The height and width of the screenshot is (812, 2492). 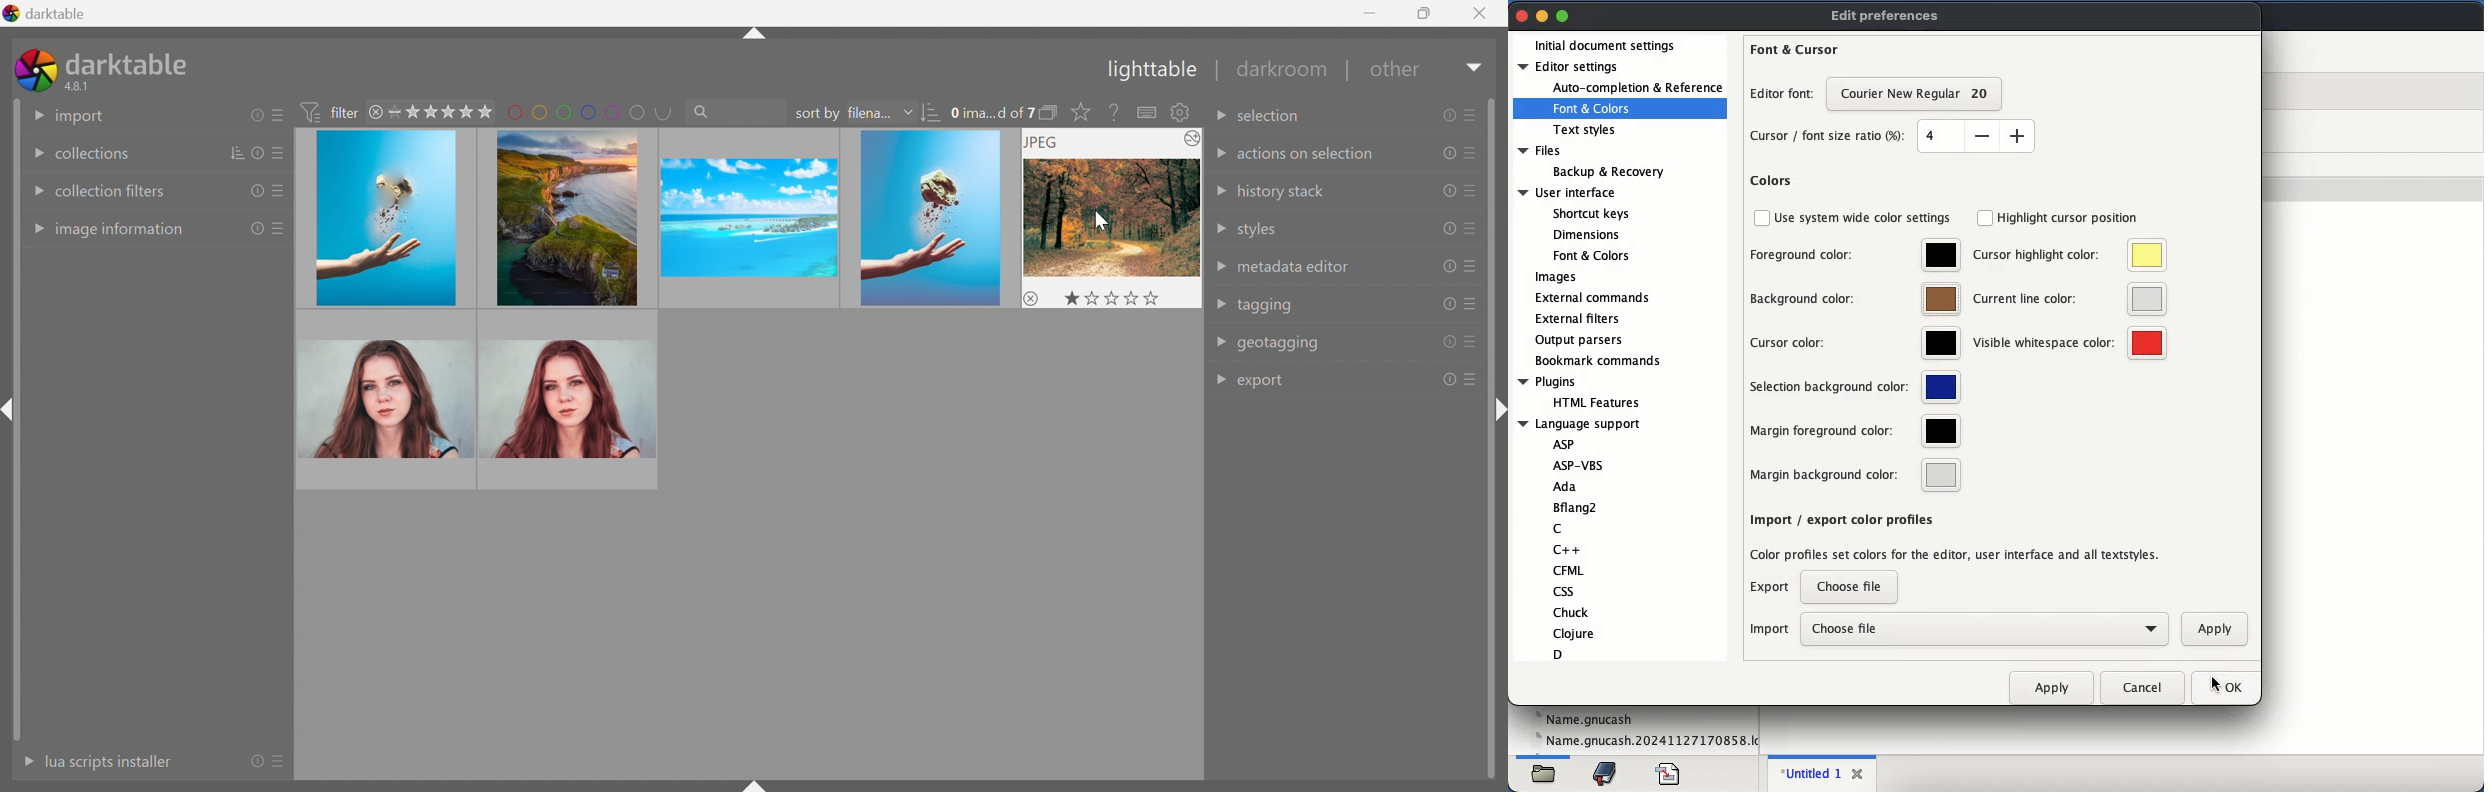 What do you see at coordinates (282, 763) in the screenshot?
I see `presets` at bounding box center [282, 763].